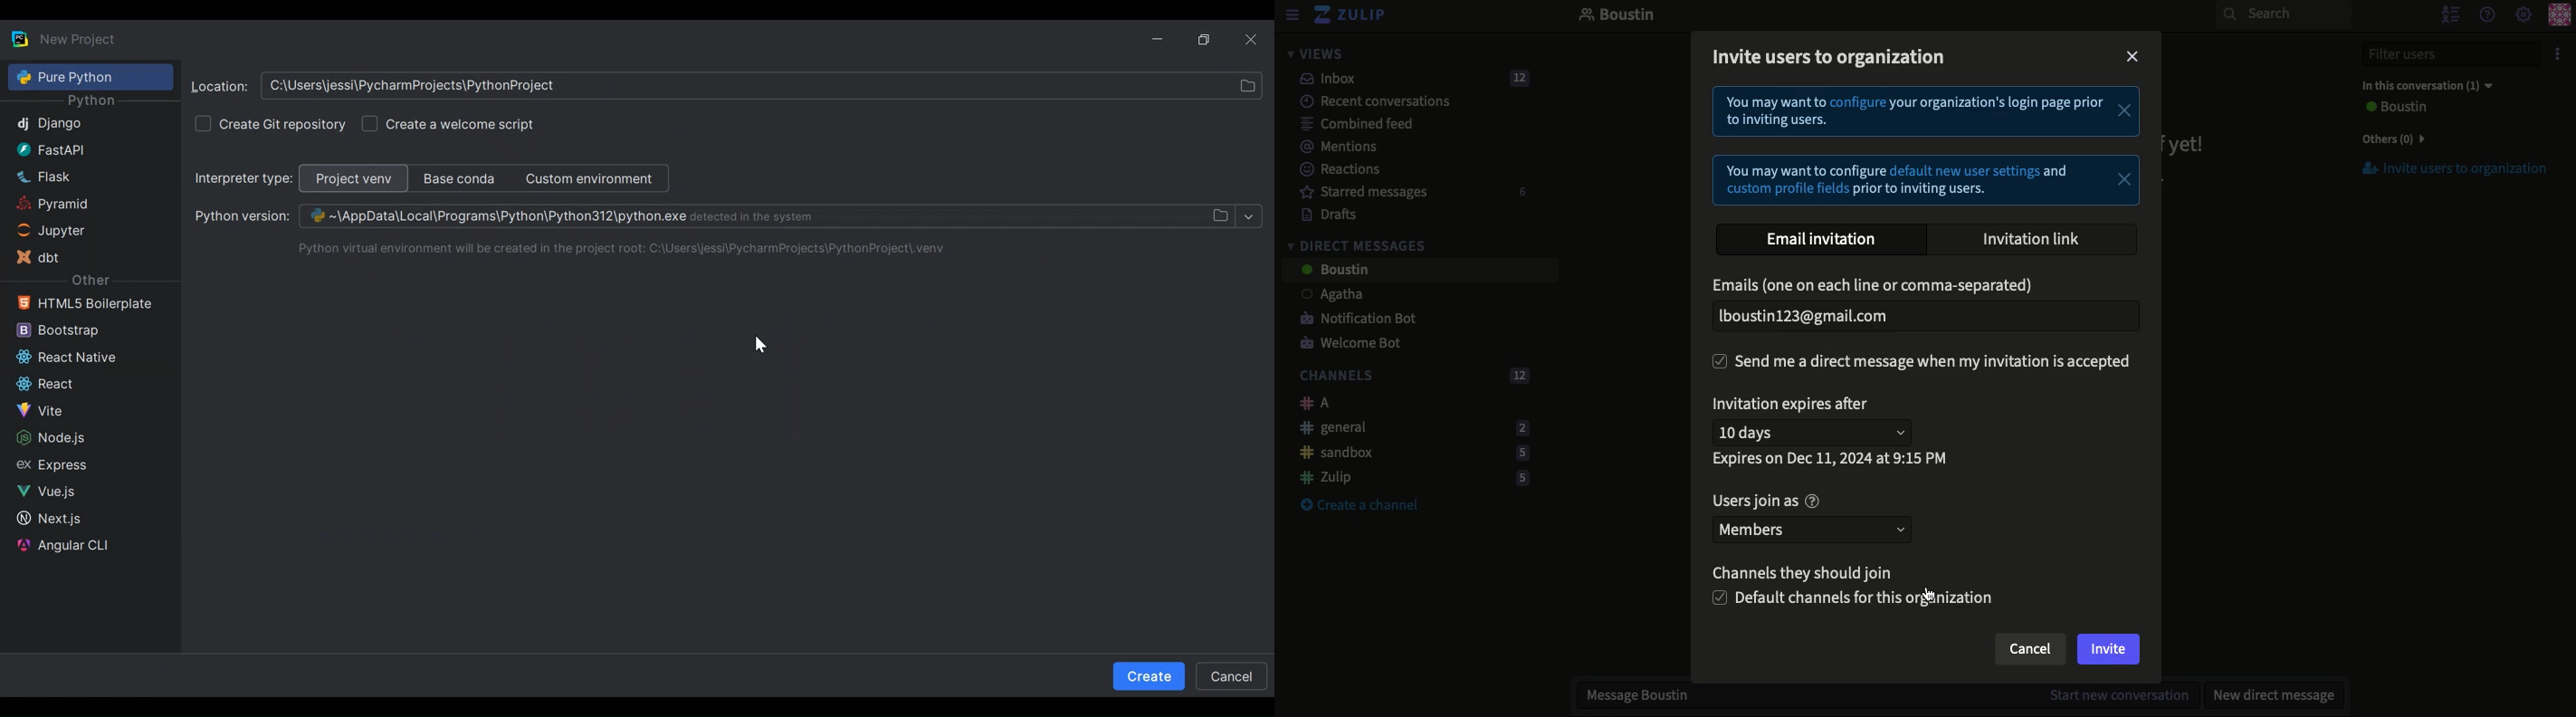 This screenshot has height=728, width=2576. What do you see at coordinates (2028, 653) in the screenshot?
I see `Cancel` at bounding box center [2028, 653].